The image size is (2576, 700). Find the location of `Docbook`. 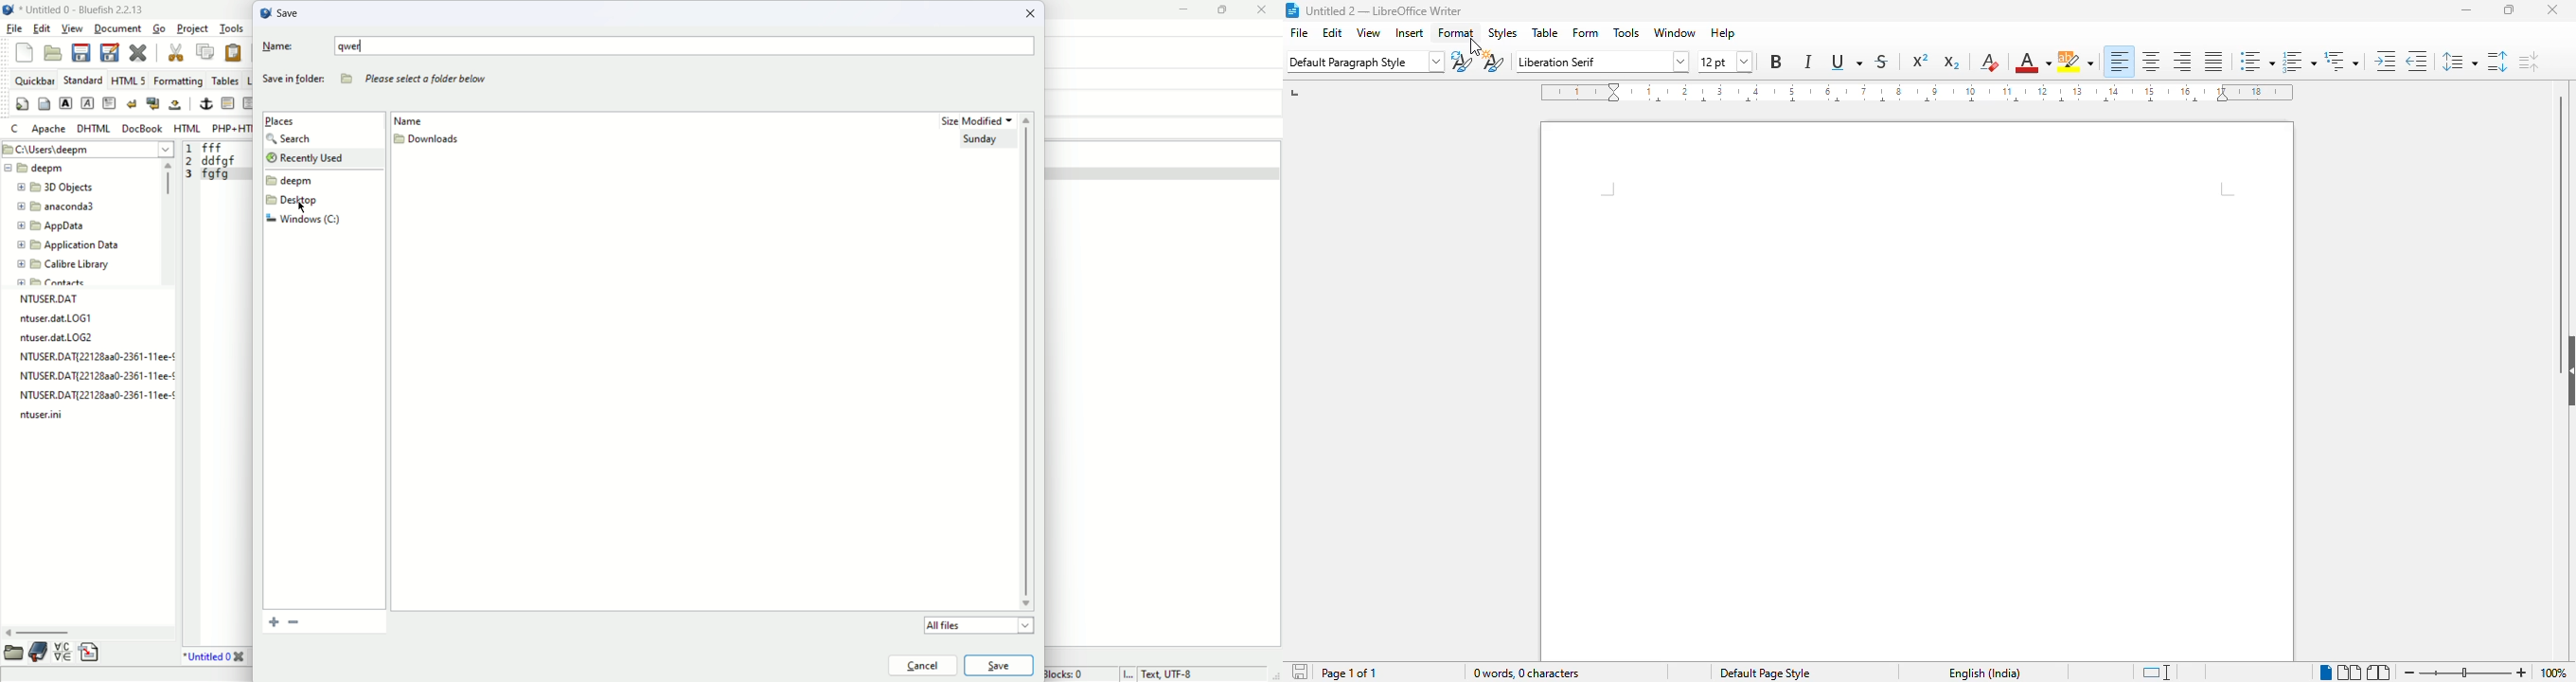

Docbook is located at coordinates (141, 128).